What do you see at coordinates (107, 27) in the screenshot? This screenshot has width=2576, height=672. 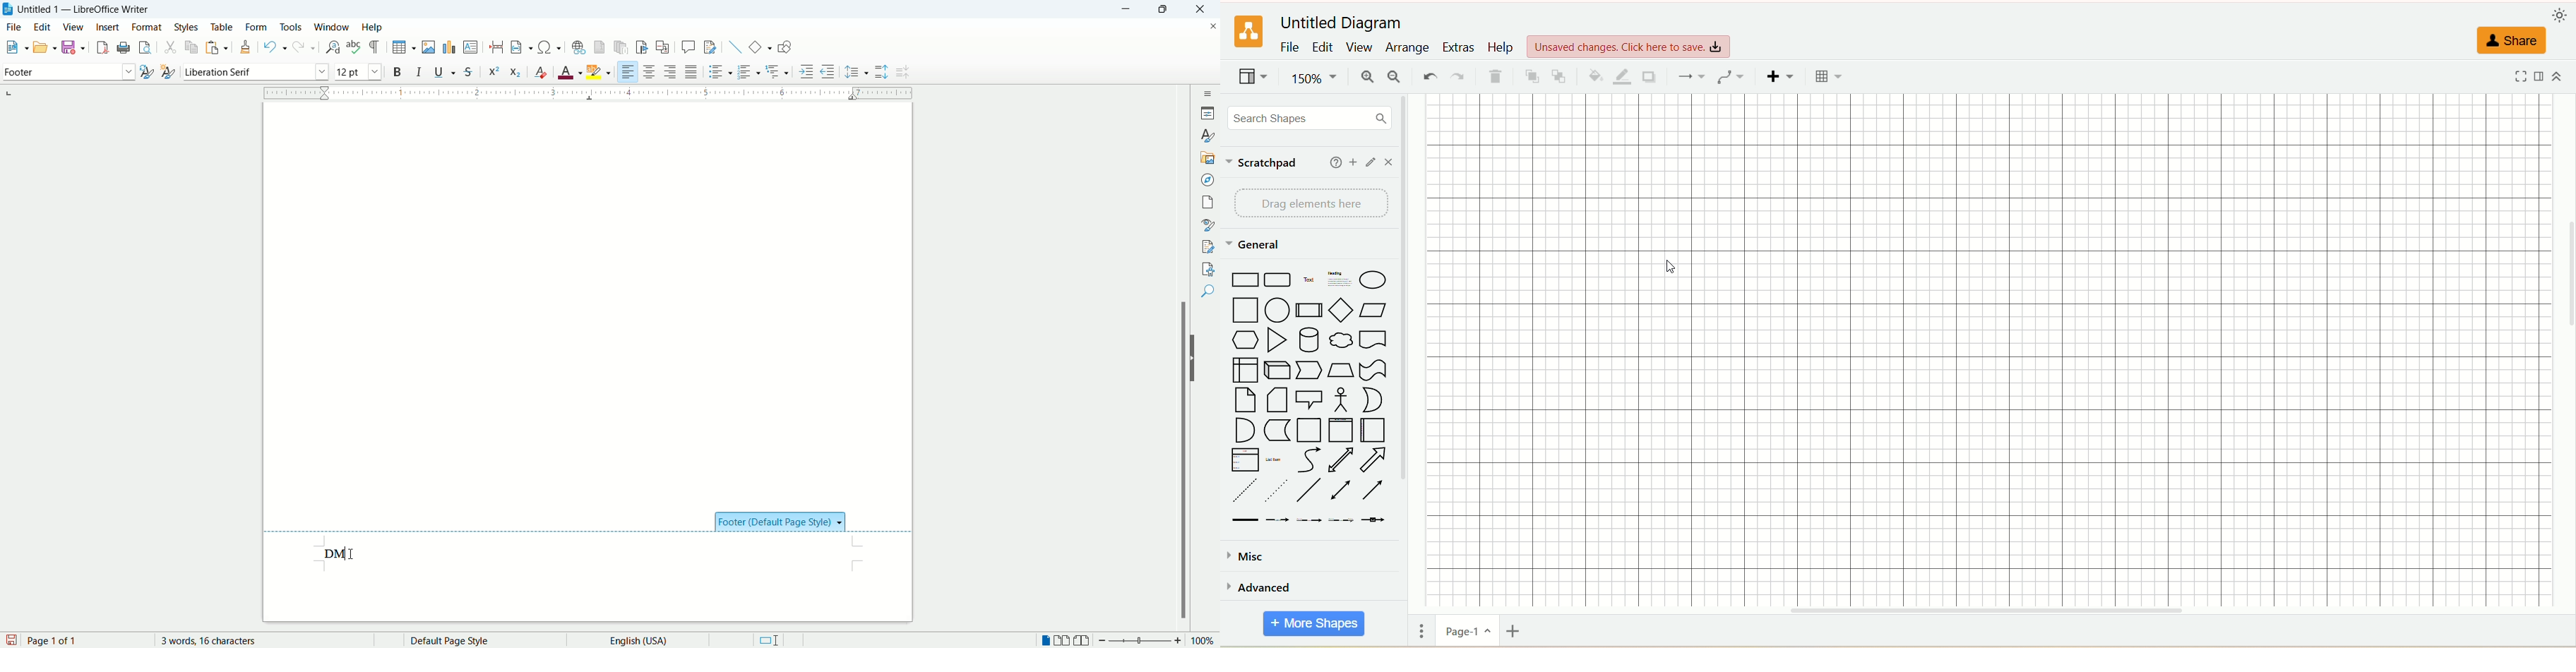 I see `insert` at bounding box center [107, 27].